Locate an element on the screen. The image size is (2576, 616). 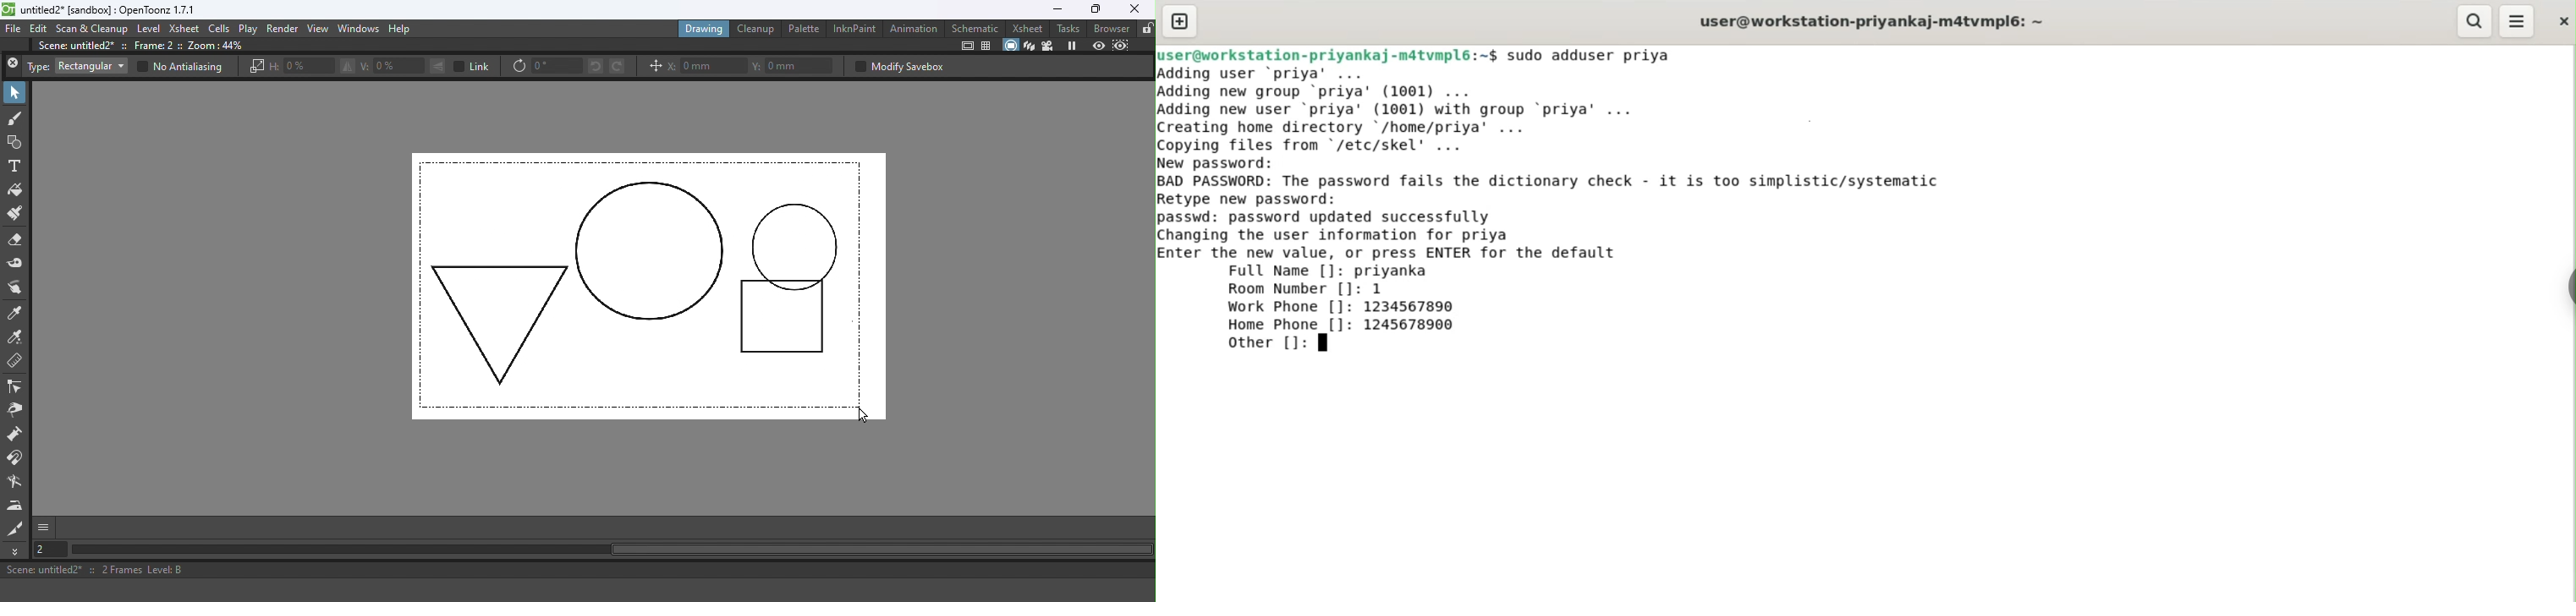
Type is located at coordinates (38, 67).